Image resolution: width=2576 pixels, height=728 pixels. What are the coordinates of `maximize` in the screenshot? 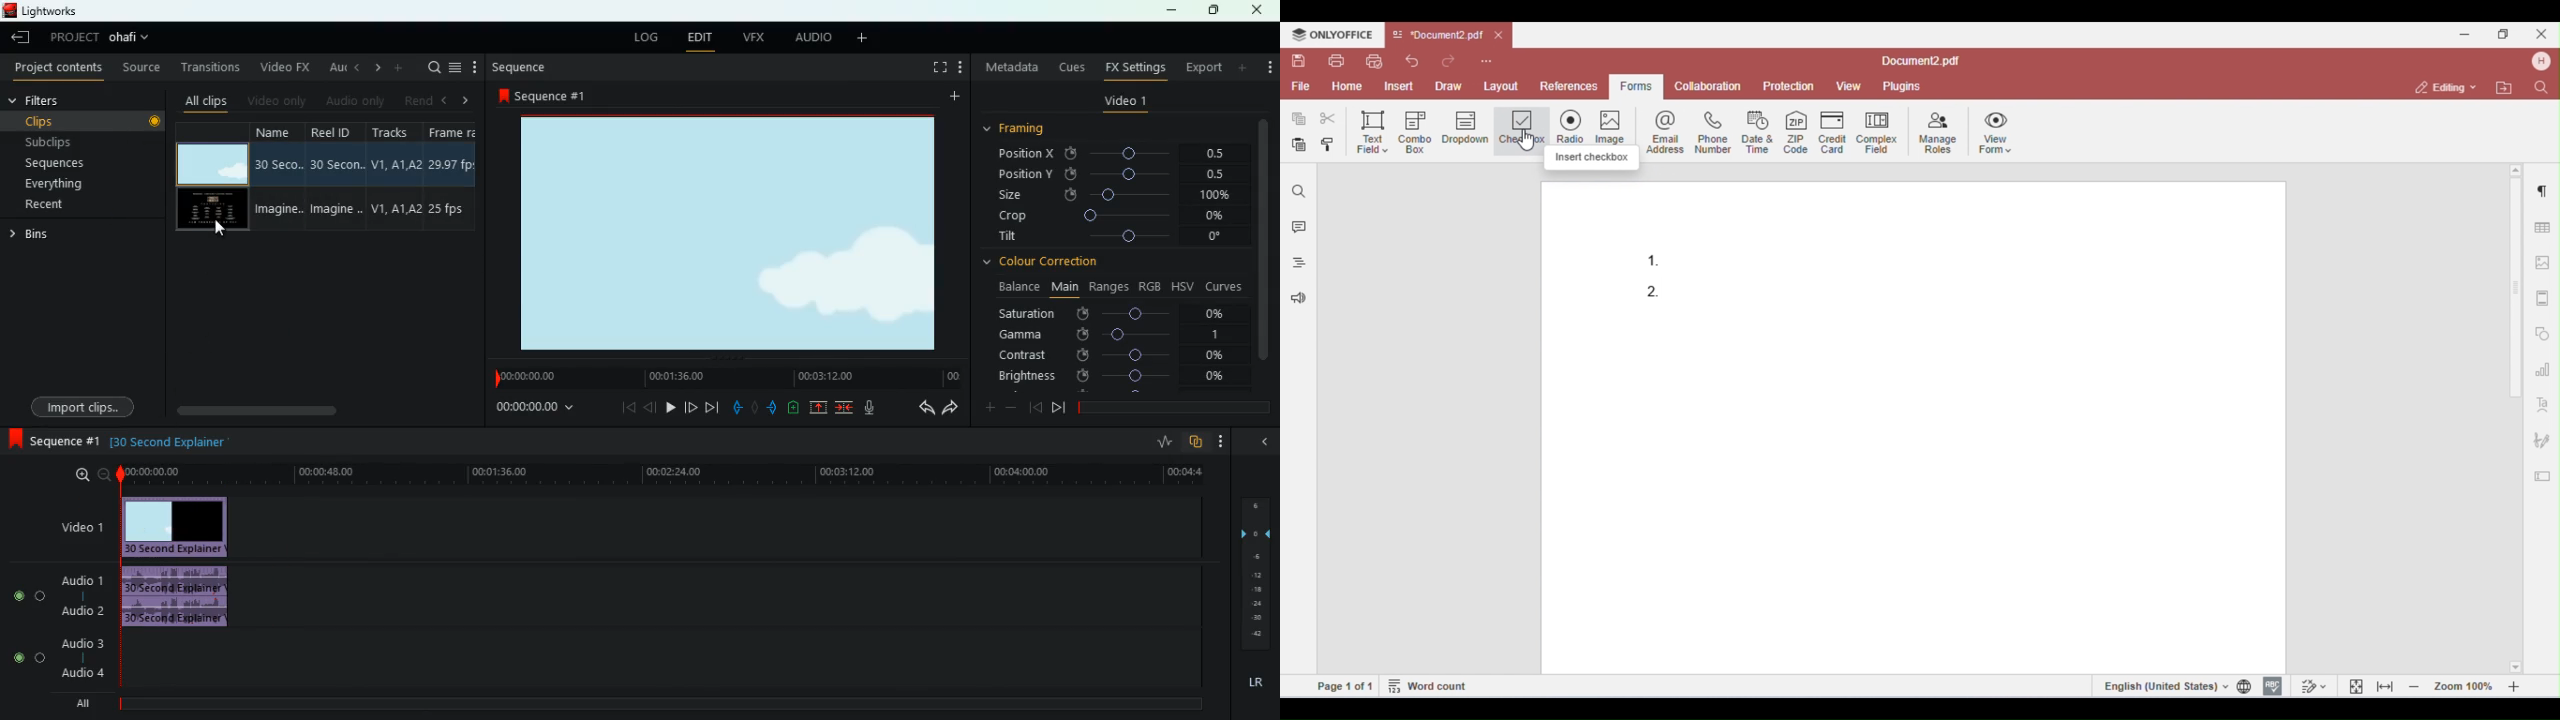 It's located at (1215, 10).